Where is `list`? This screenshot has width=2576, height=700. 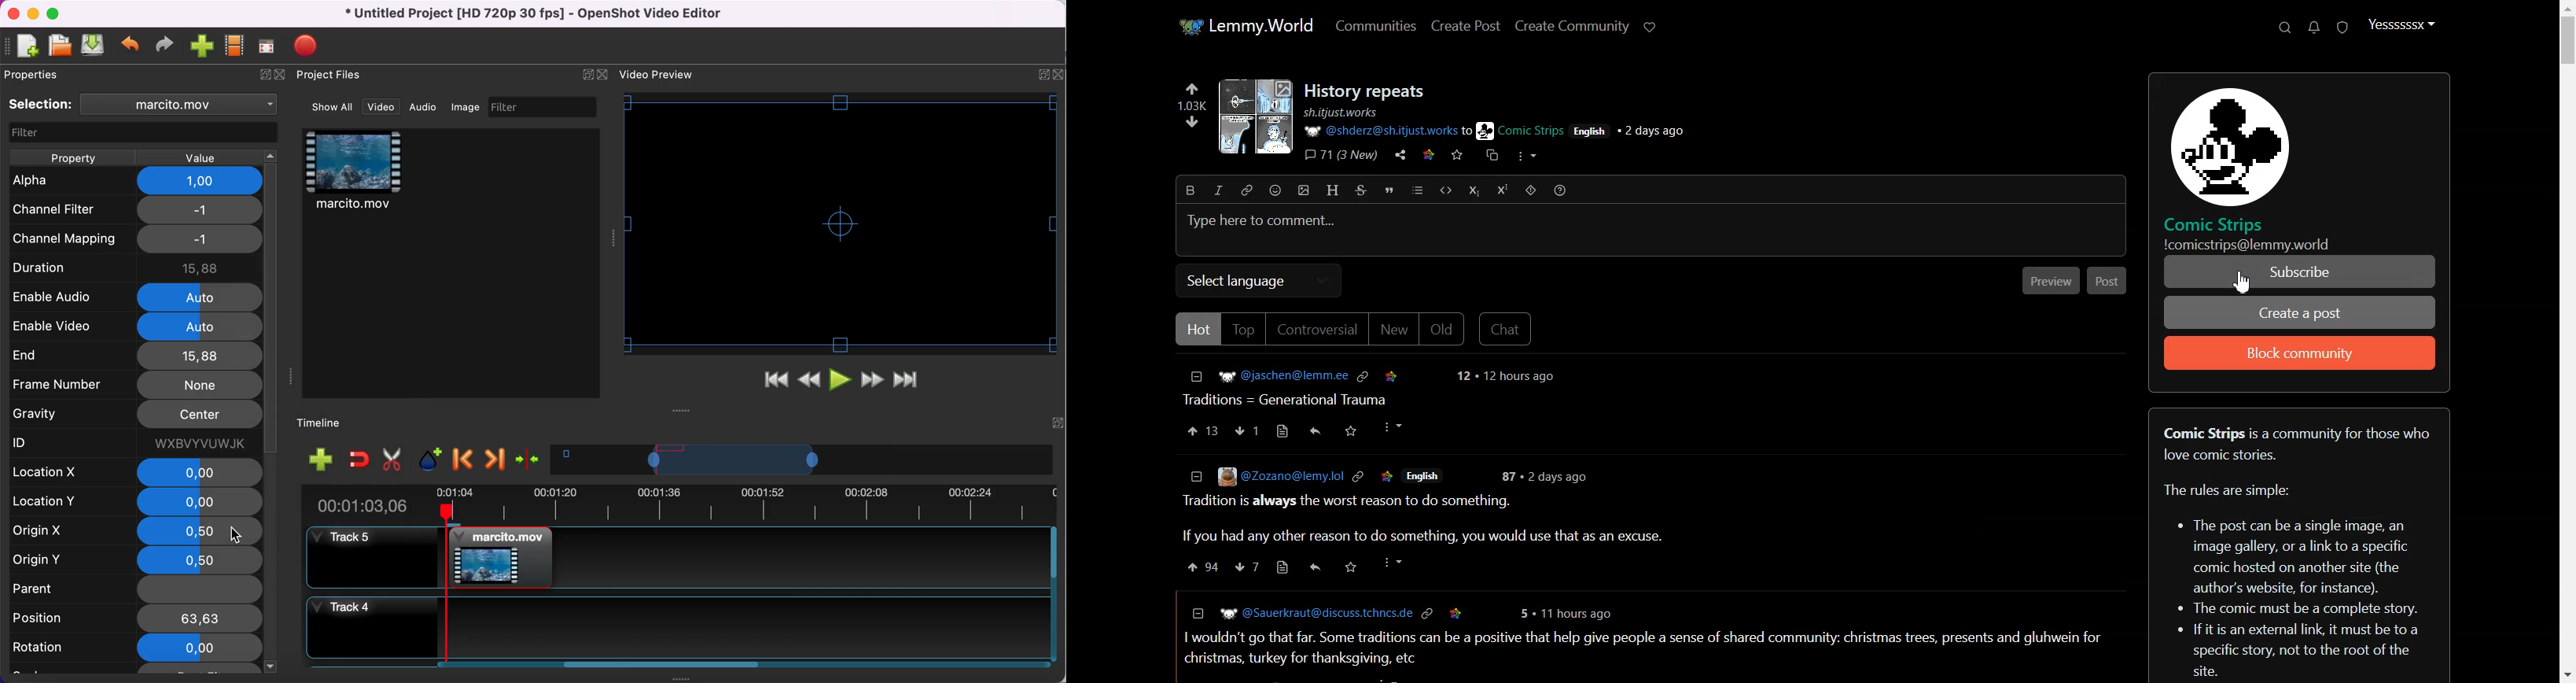 list is located at coordinates (1417, 190).